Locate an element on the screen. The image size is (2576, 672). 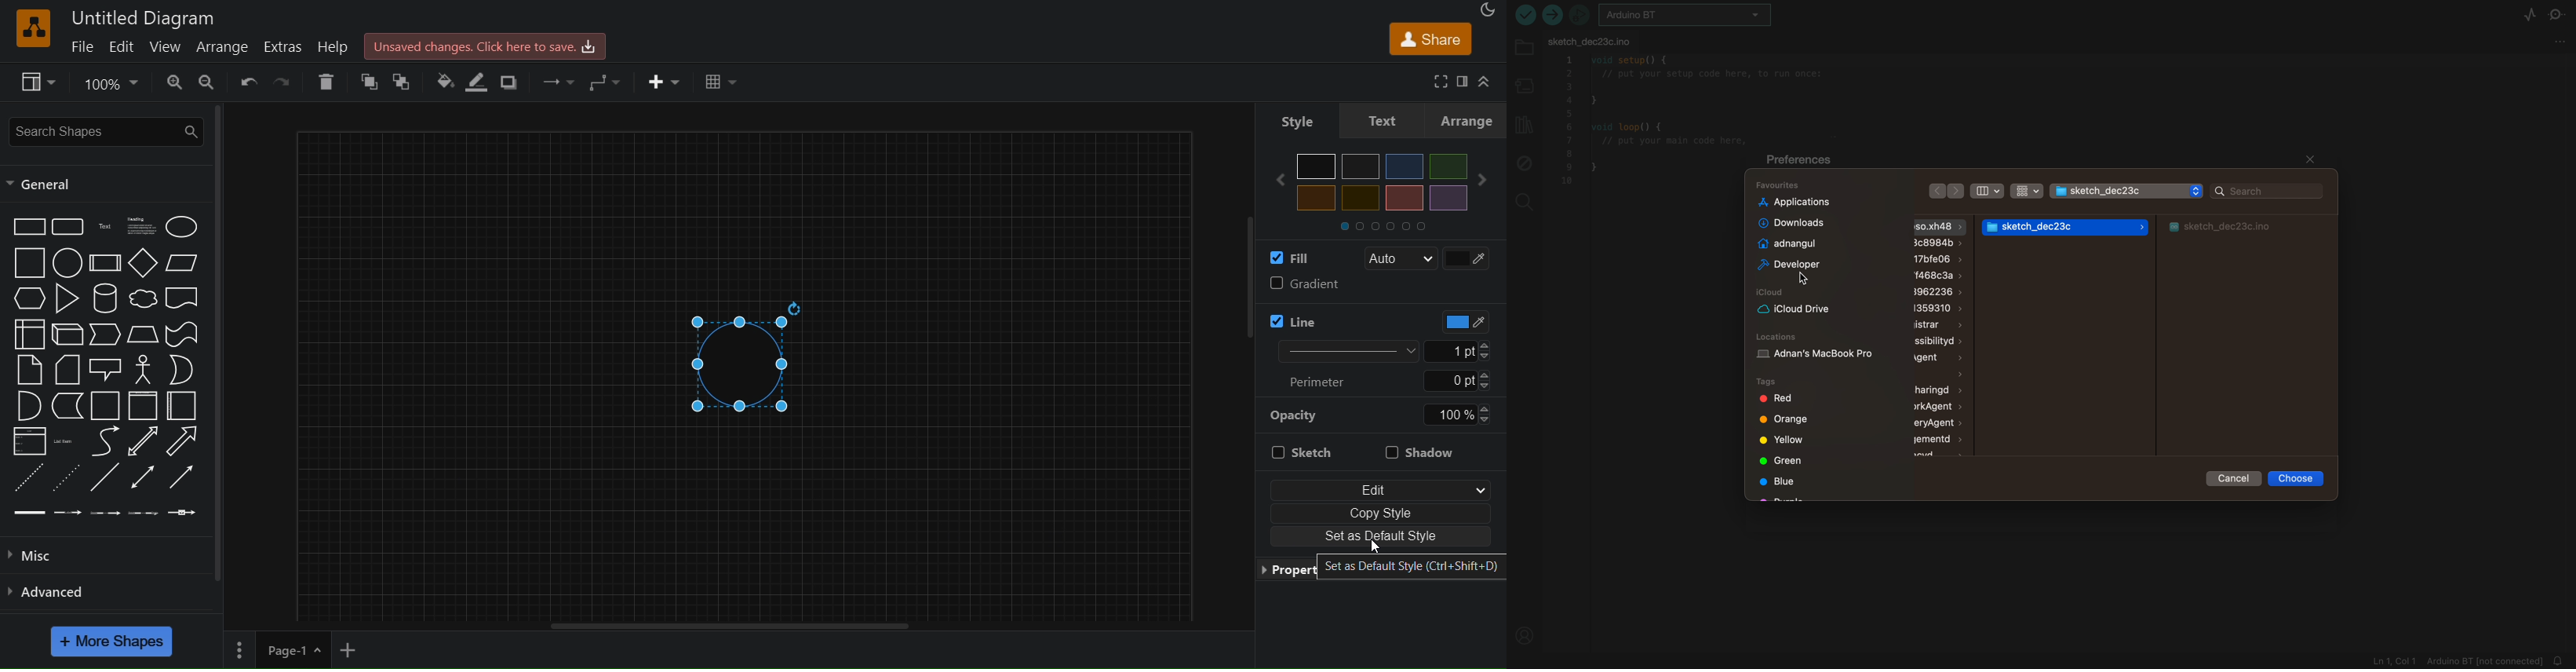
opacity is located at coordinates (1295, 415).